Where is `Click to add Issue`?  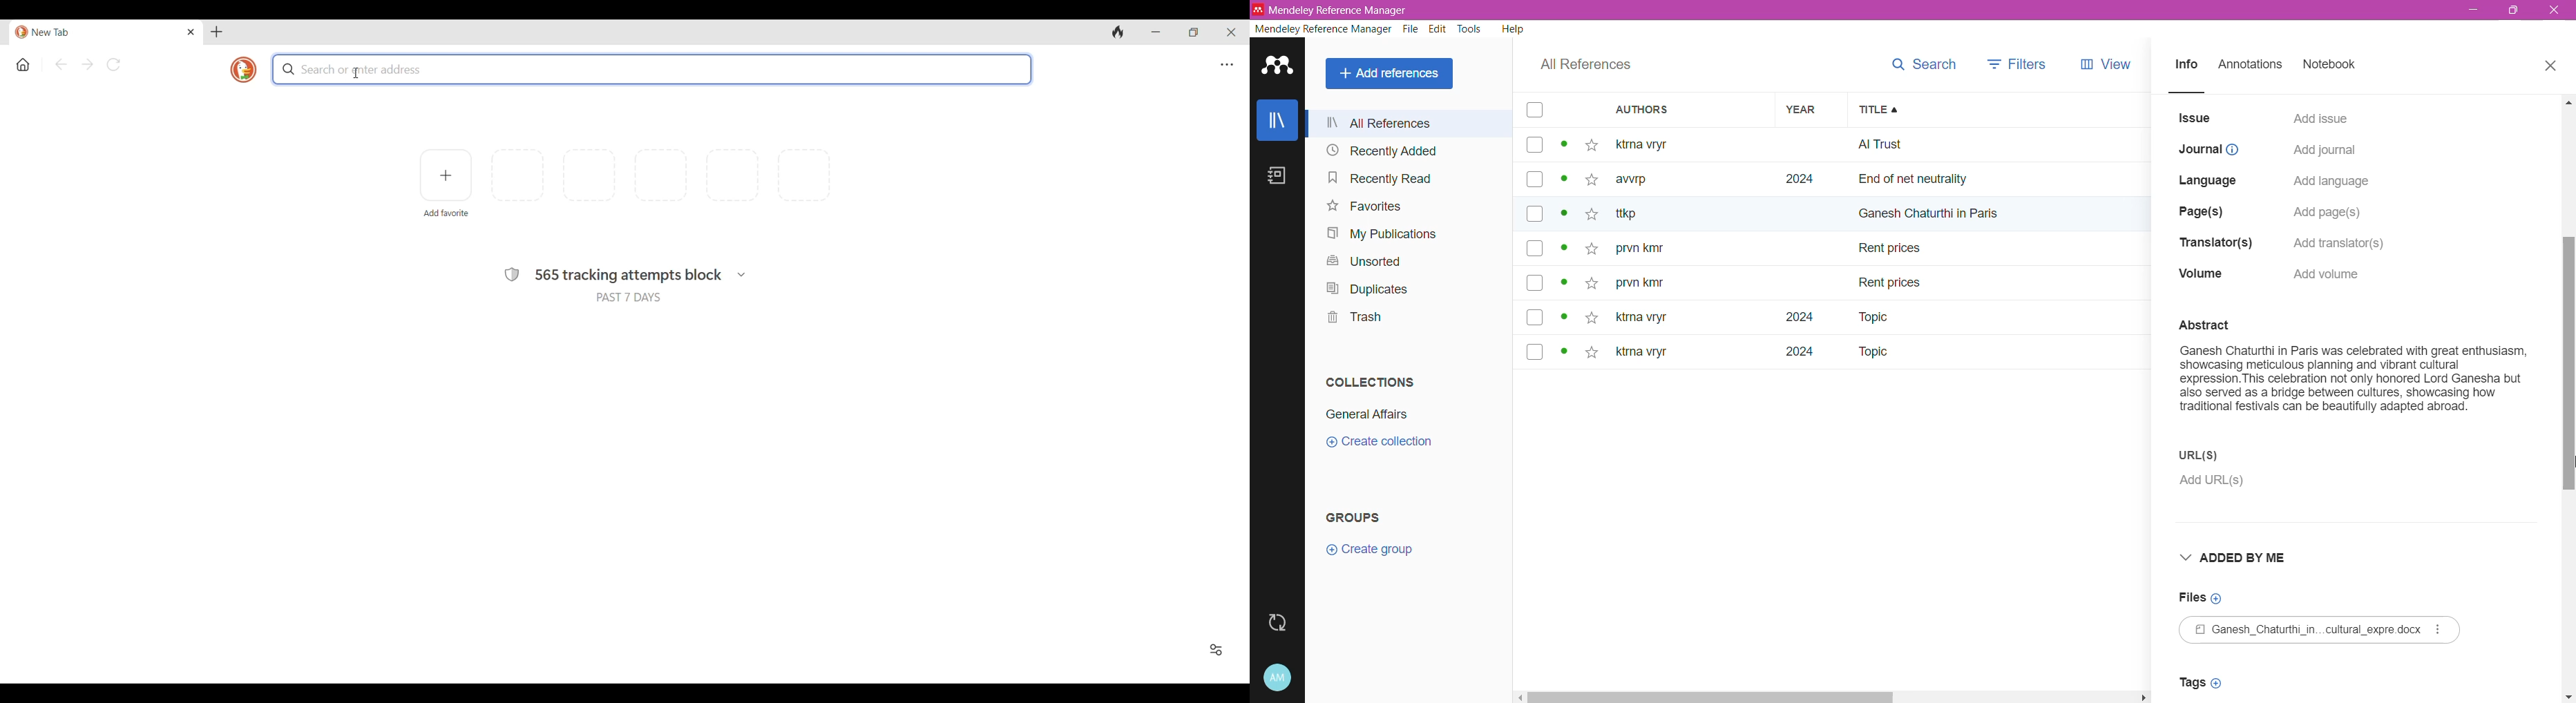
Click to add Issue is located at coordinates (2321, 117).